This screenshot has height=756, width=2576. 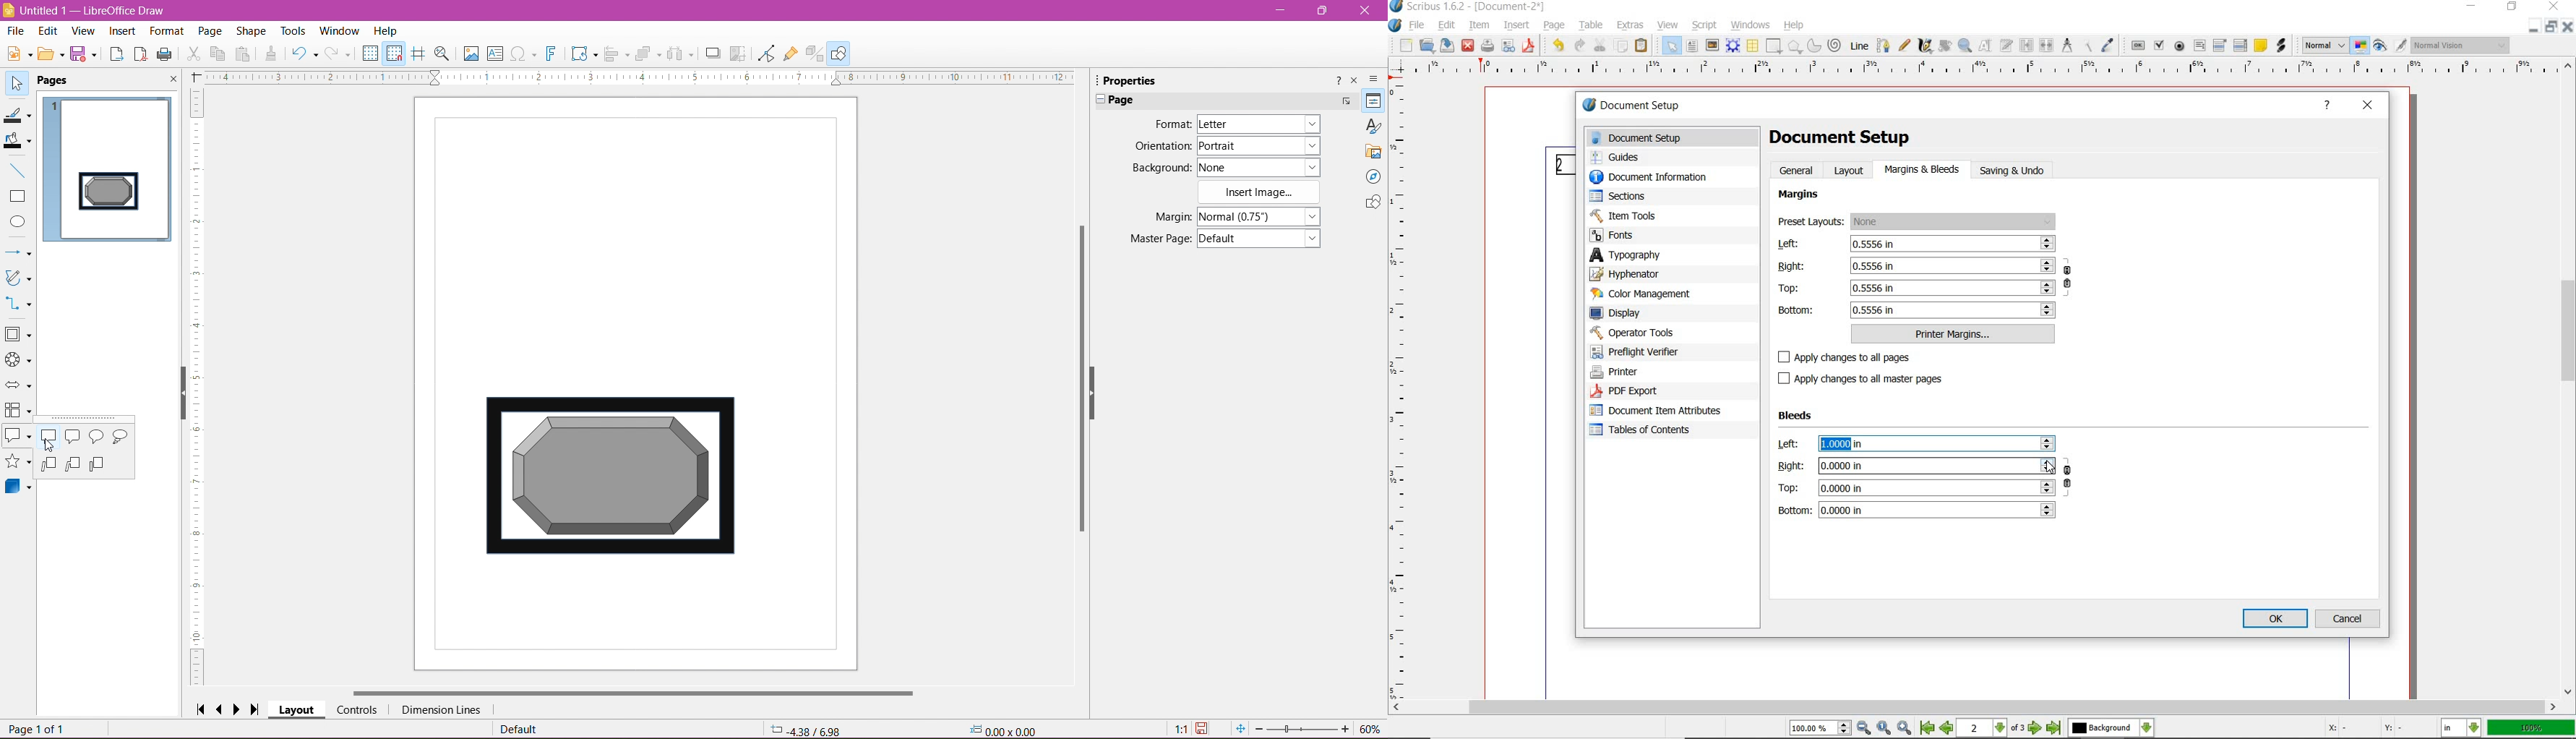 I want to click on Scroll to first page, so click(x=200, y=708).